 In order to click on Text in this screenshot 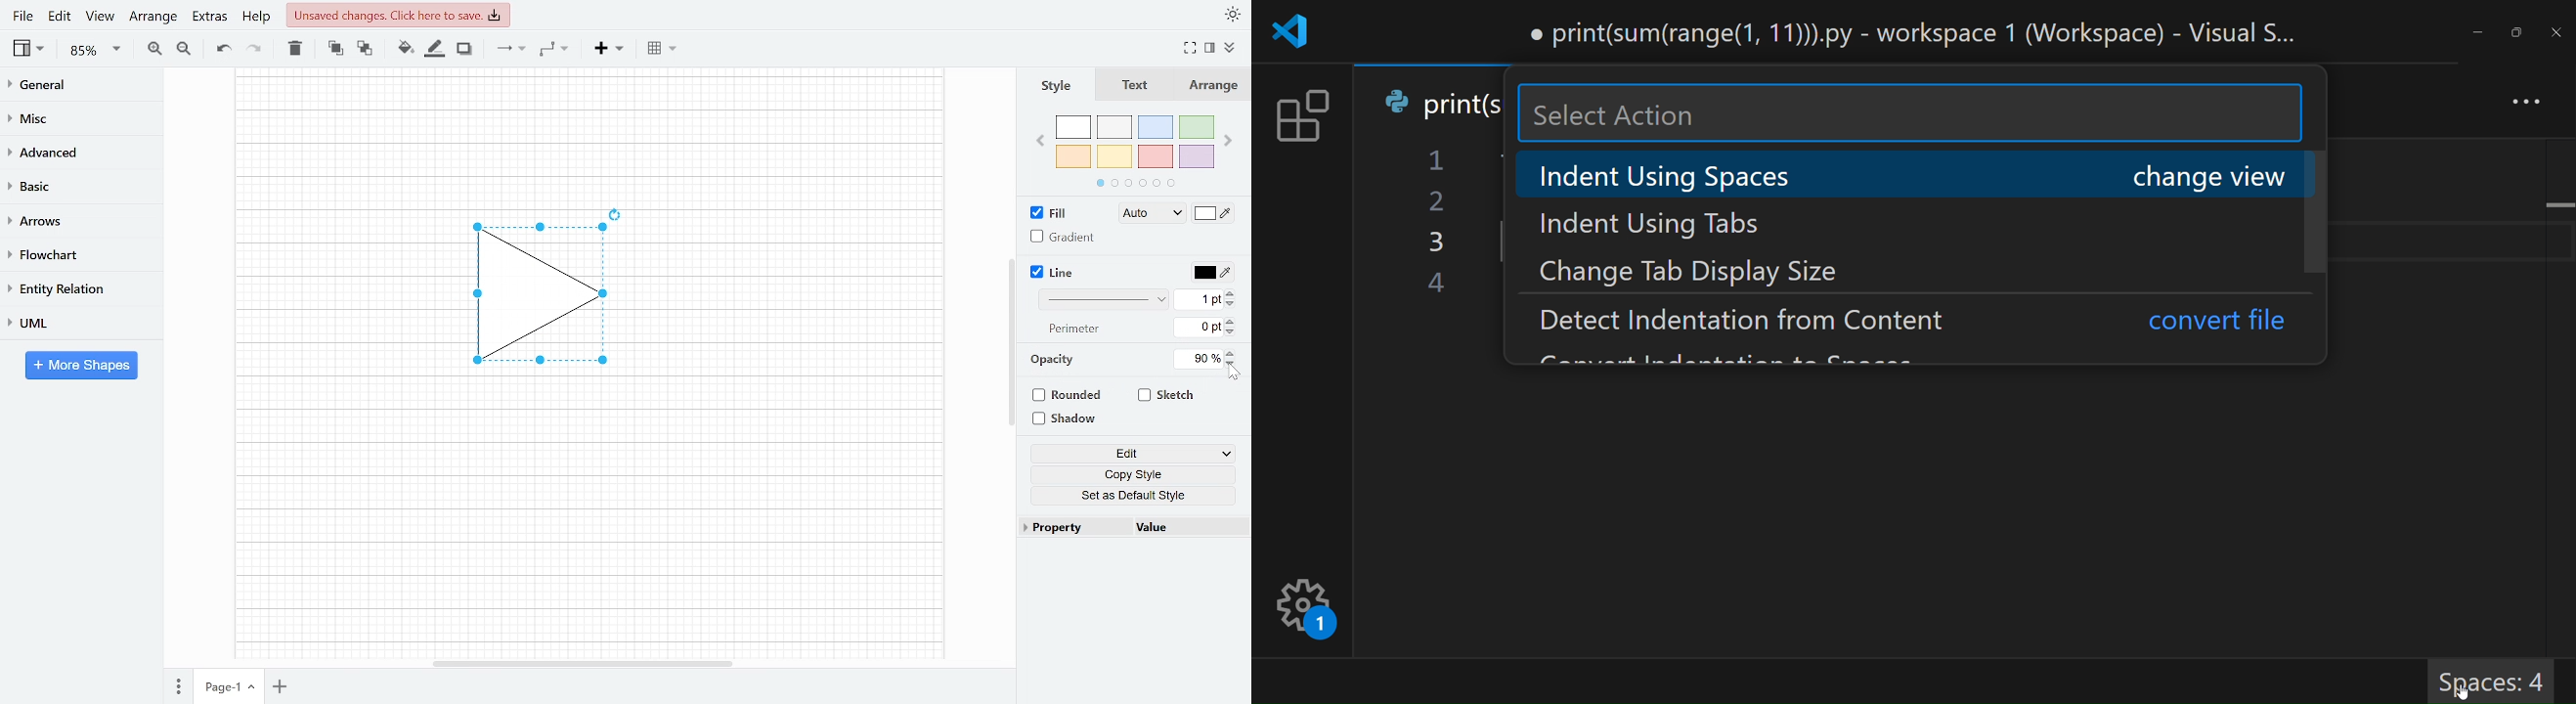, I will do `click(1131, 86)`.